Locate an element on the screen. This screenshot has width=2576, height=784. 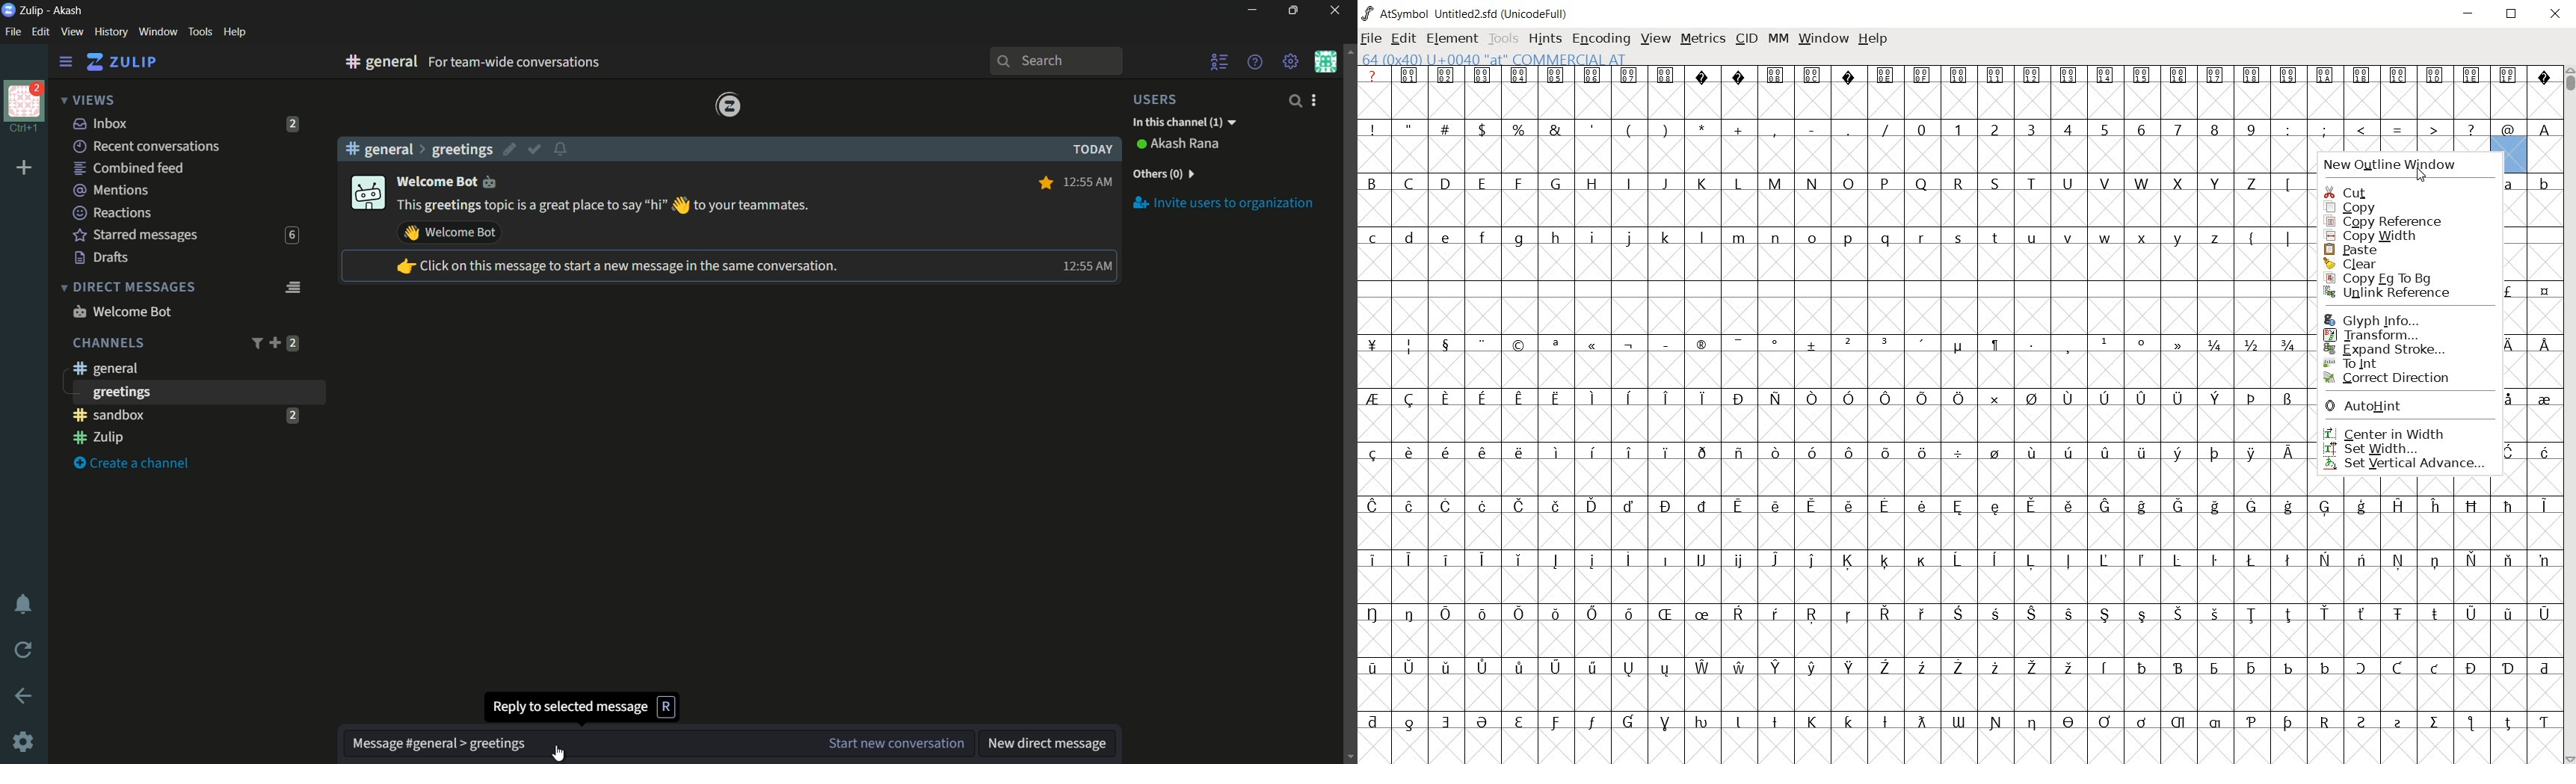
Click on this message to start a new message in the same conversation is located at coordinates (616, 267).